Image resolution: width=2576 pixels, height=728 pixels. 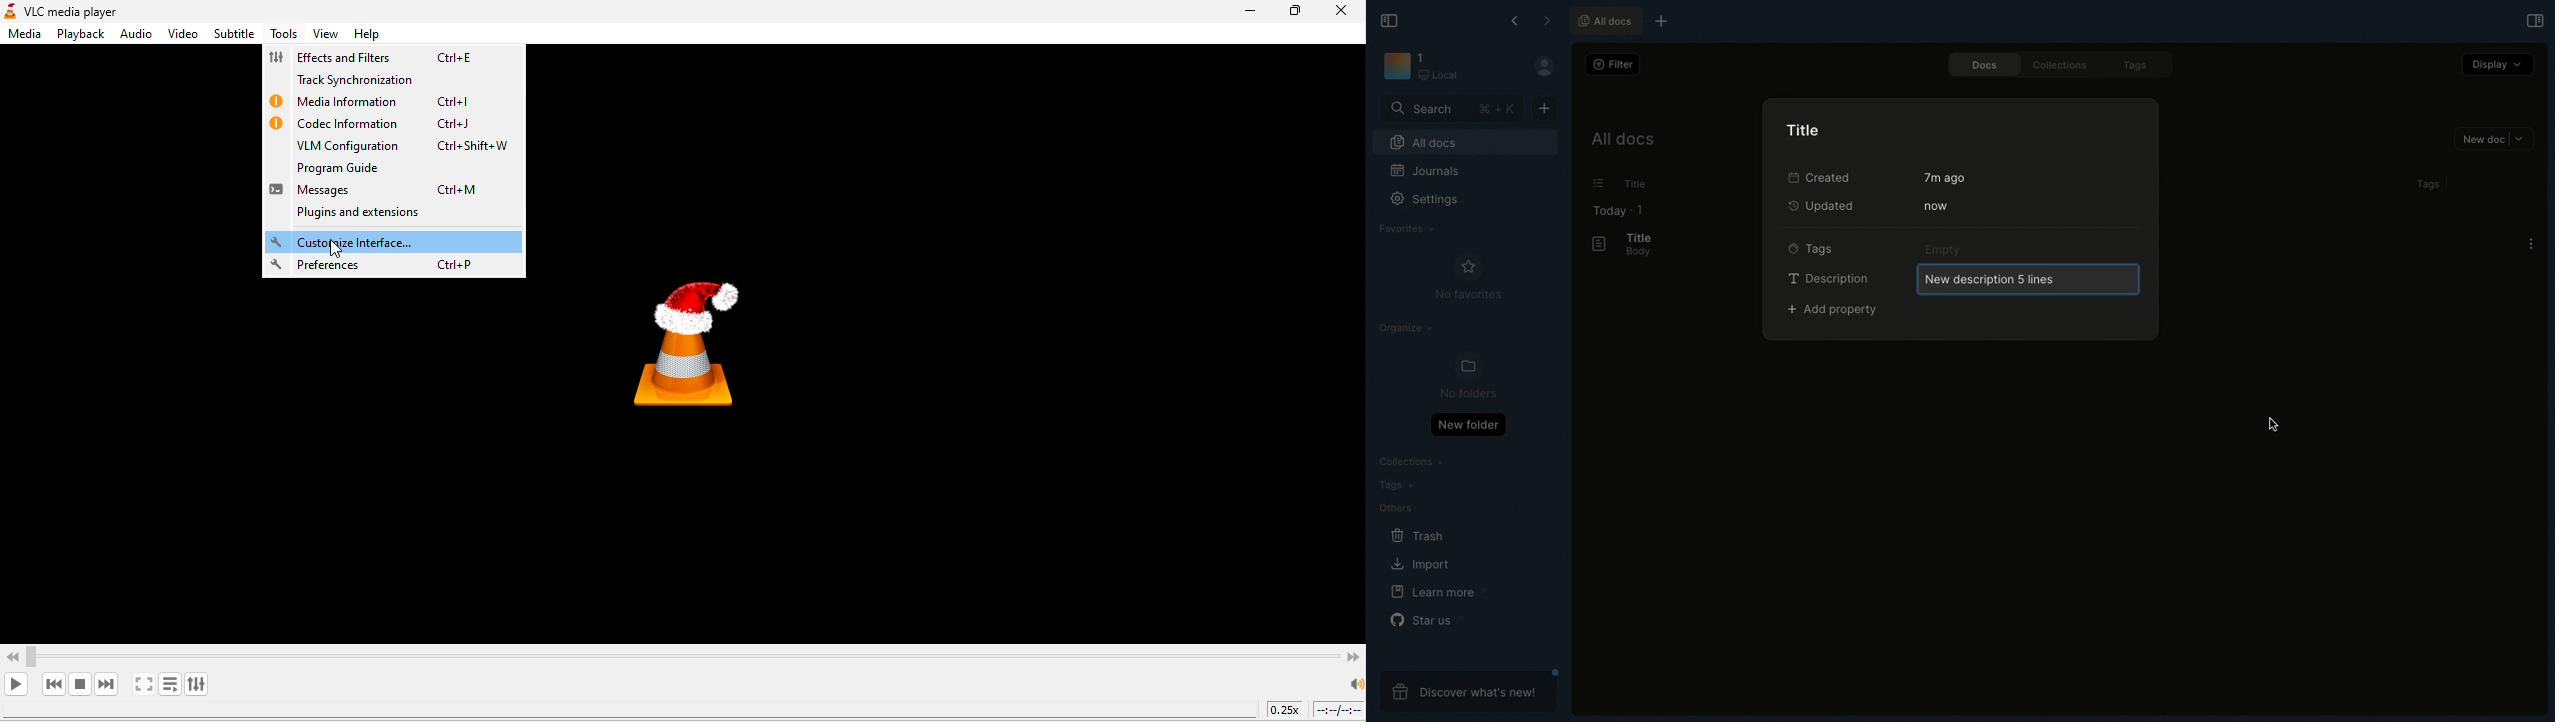 I want to click on next media, so click(x=109, y=684).